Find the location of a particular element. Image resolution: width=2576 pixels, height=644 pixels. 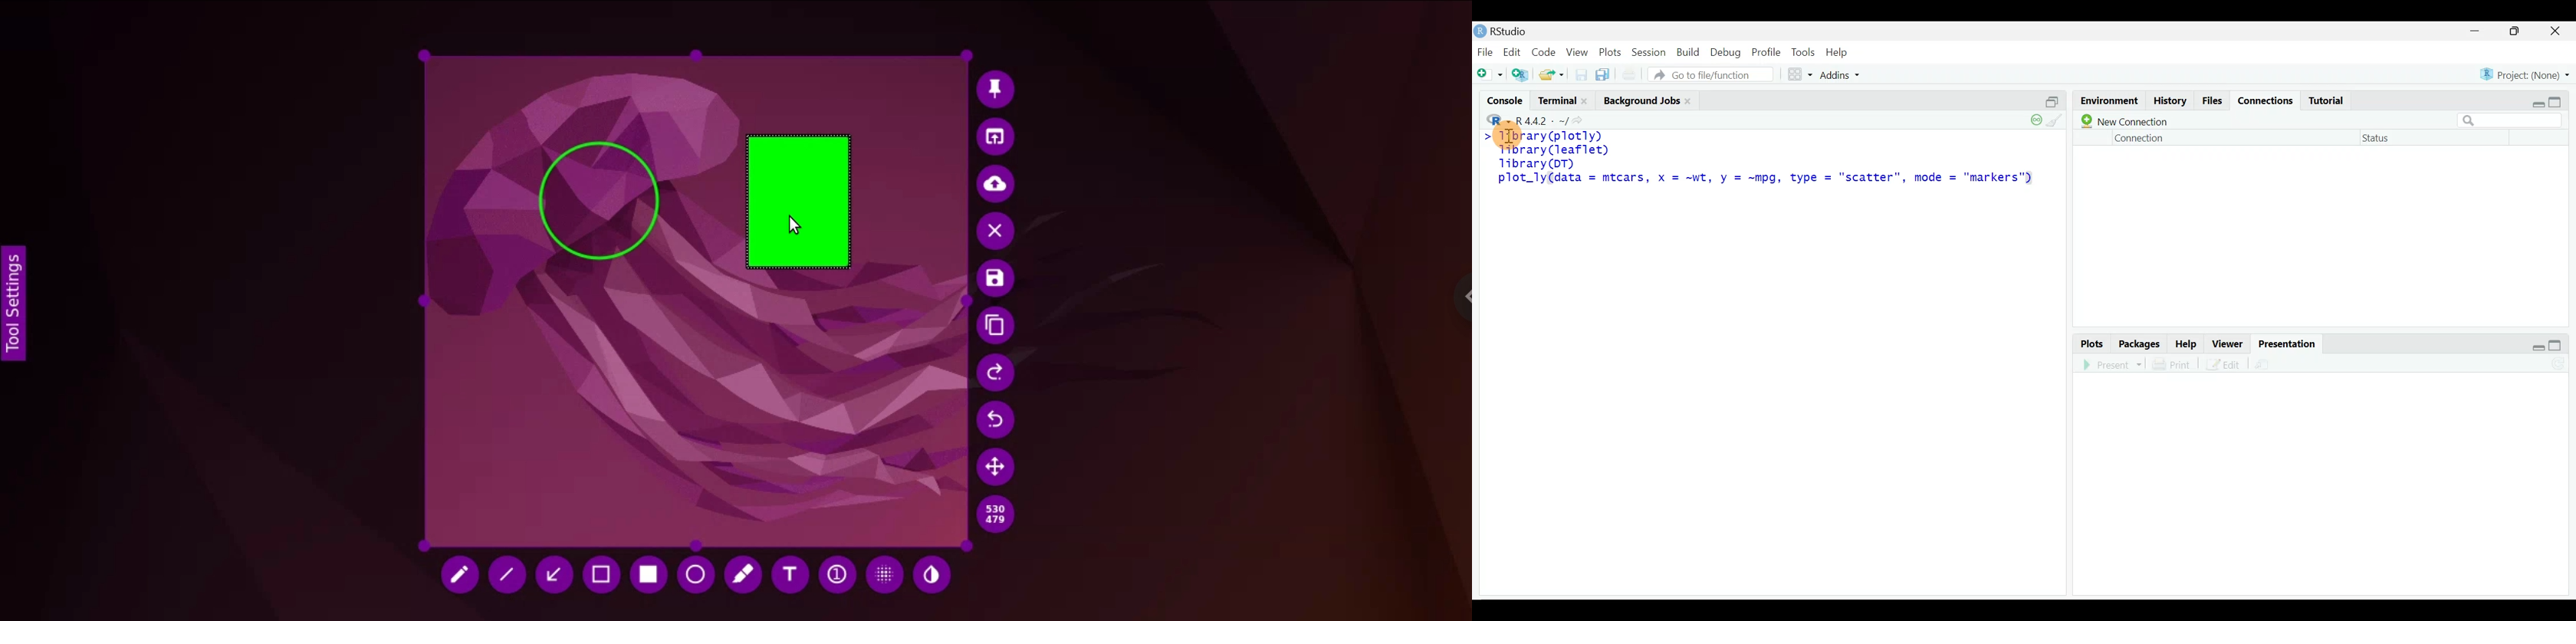

Present in an external web browser is located at coordinates (2280, 364).